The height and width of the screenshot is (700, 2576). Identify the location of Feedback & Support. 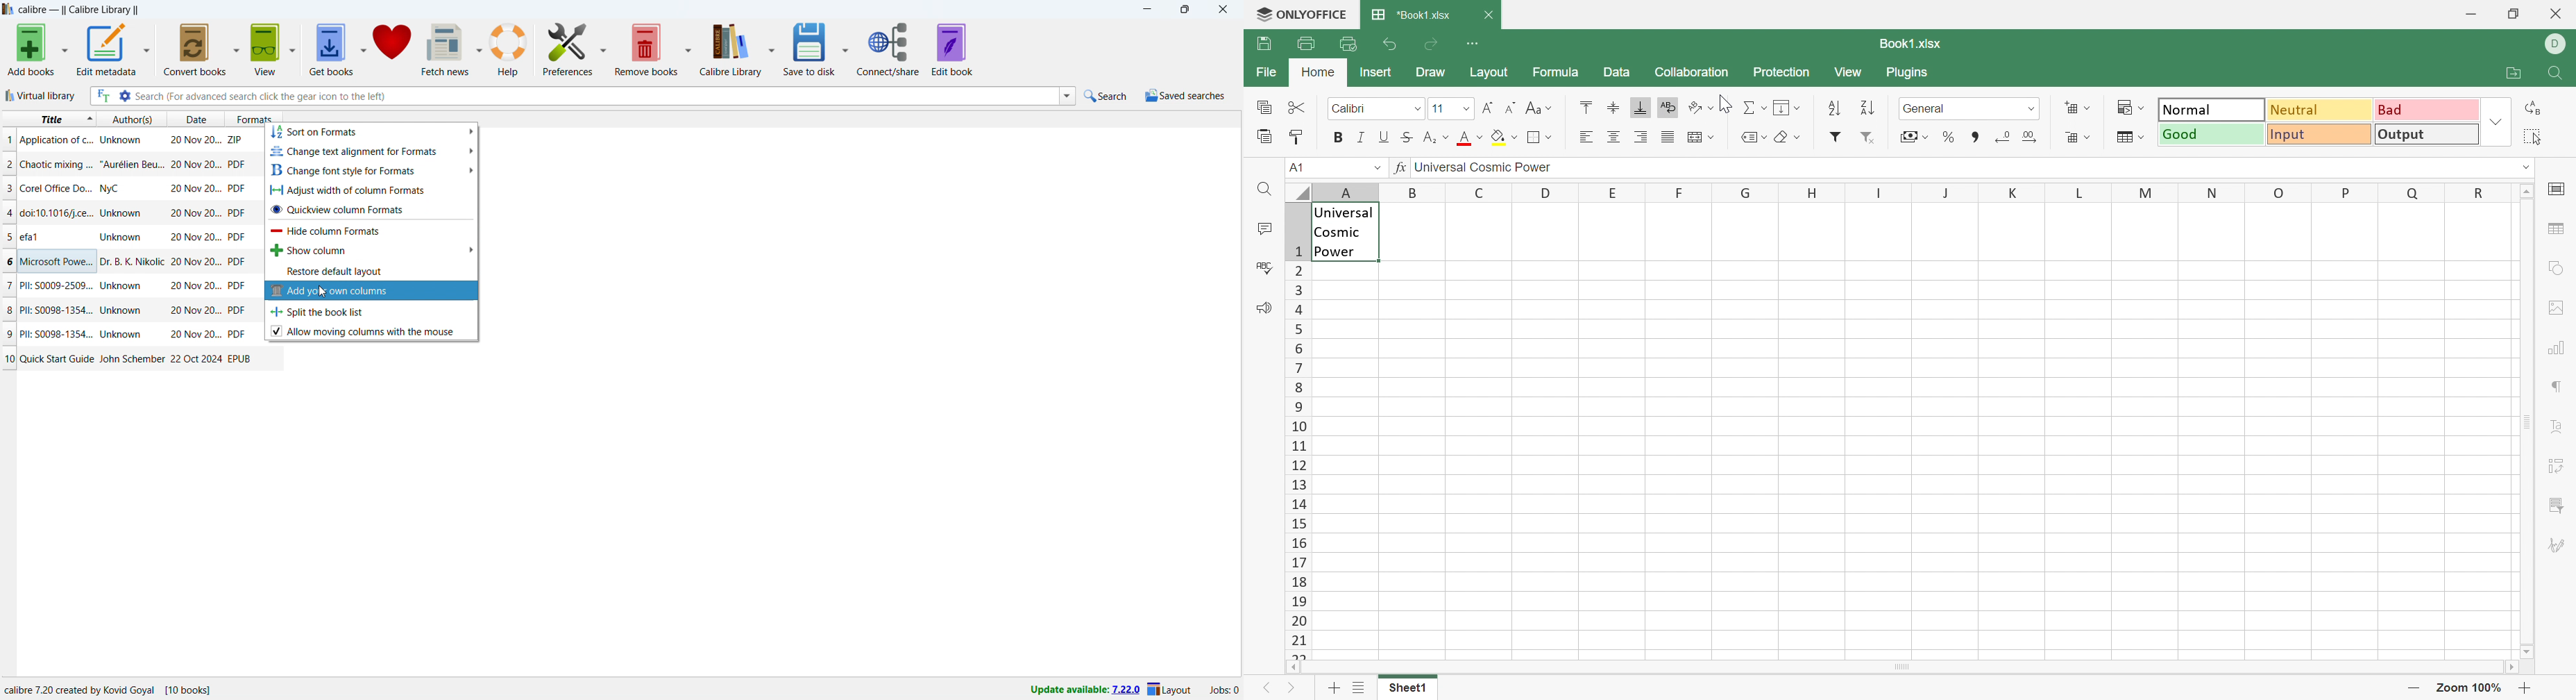
(1265, 312).